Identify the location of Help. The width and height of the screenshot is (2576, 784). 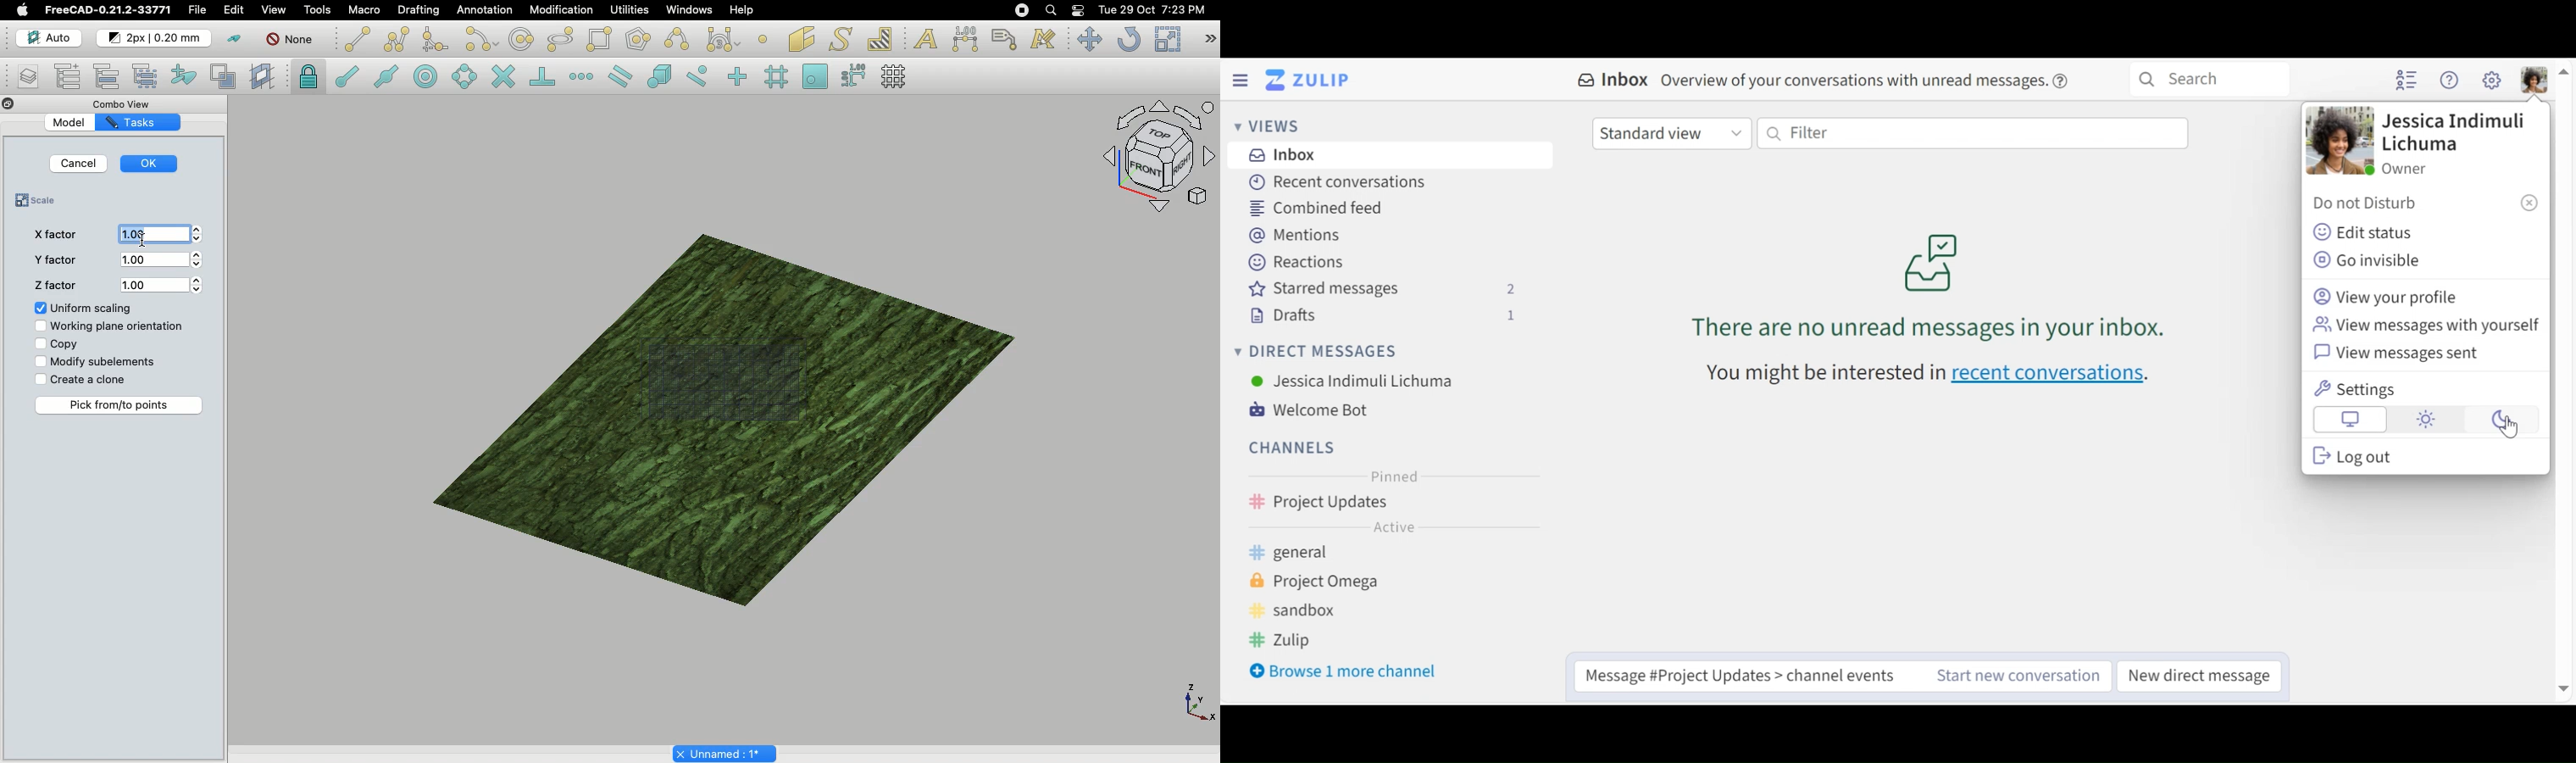
(2063, 78).